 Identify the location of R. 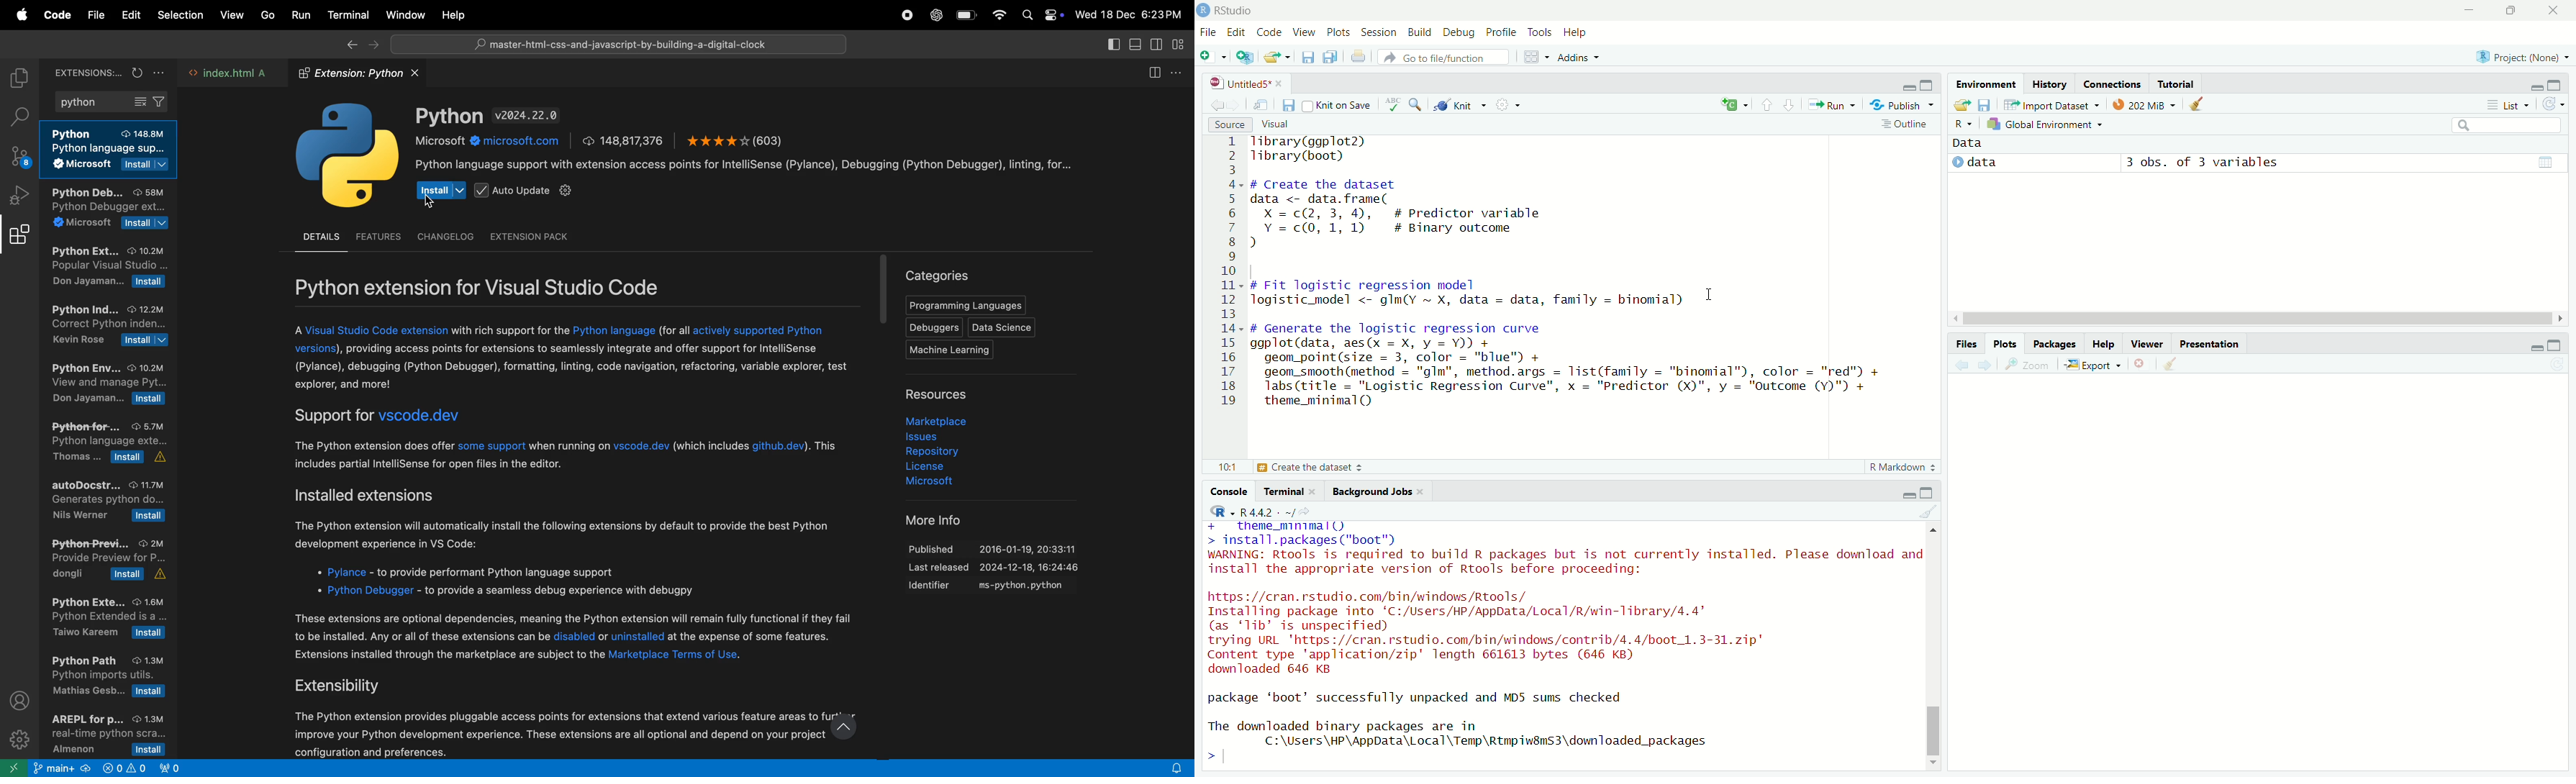
(1963, 124).